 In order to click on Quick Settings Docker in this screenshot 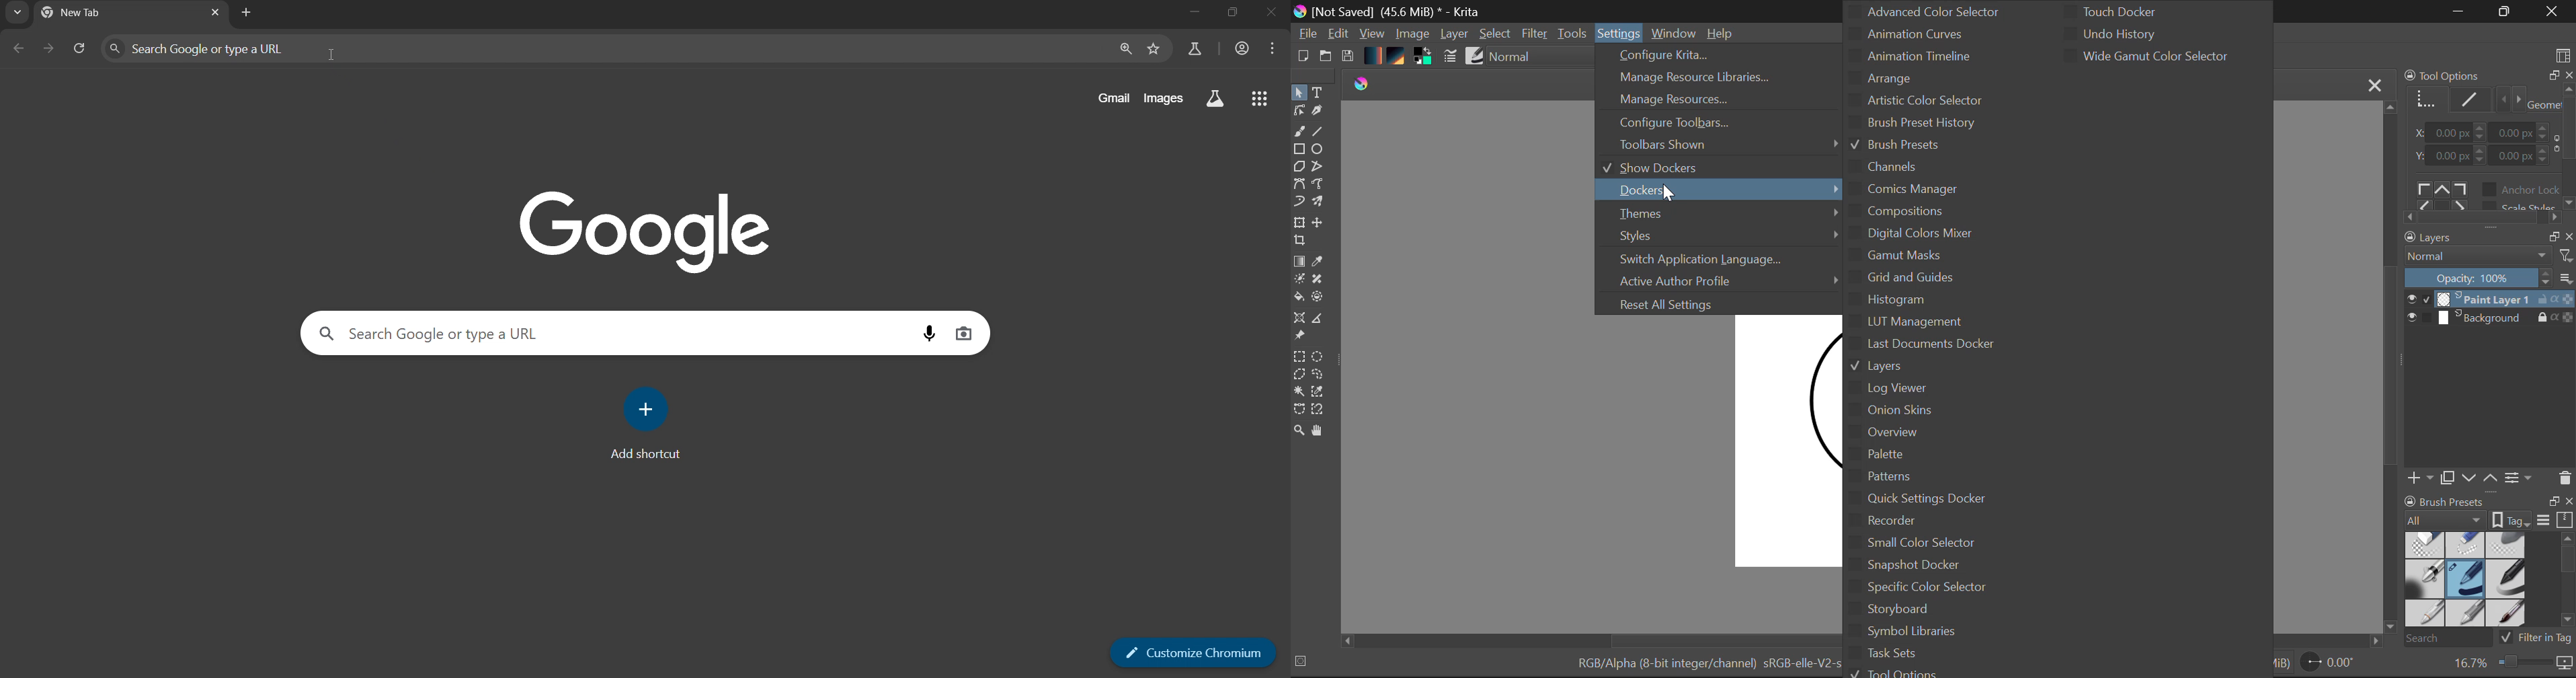, I will do `click(1941, 500)`.